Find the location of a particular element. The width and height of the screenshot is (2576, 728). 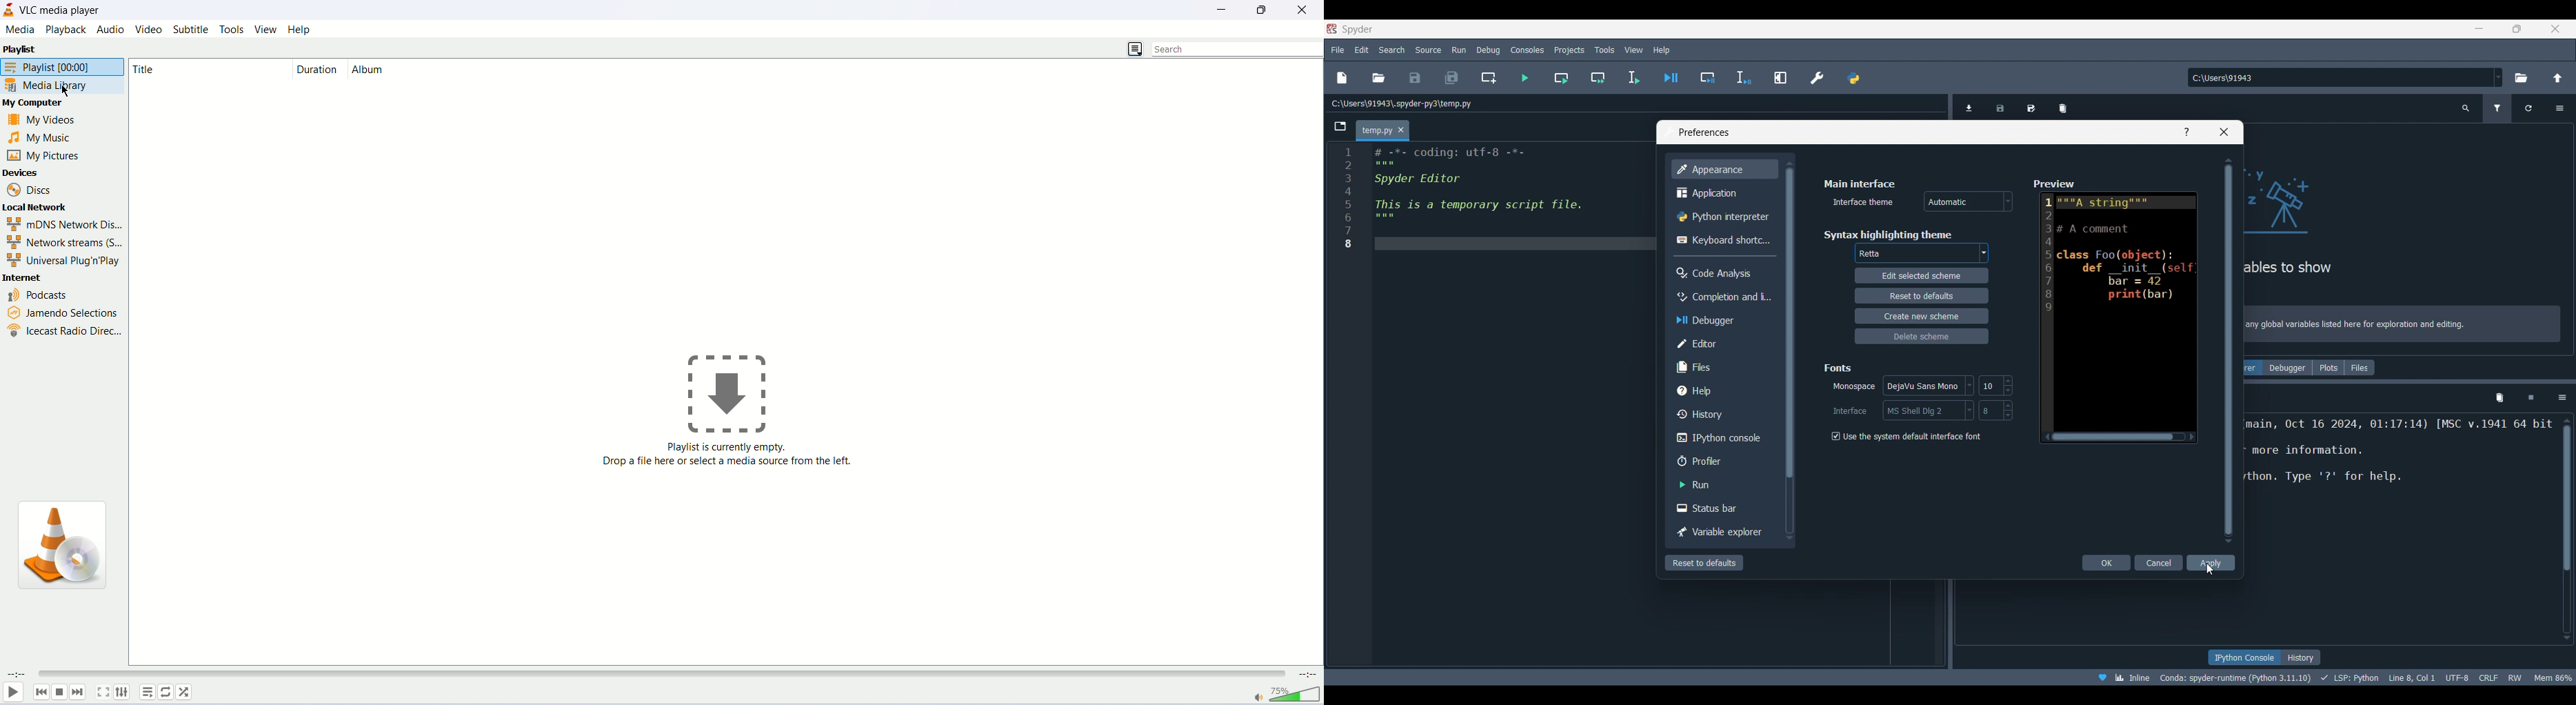

playlist is located at coordinates (61, 66).